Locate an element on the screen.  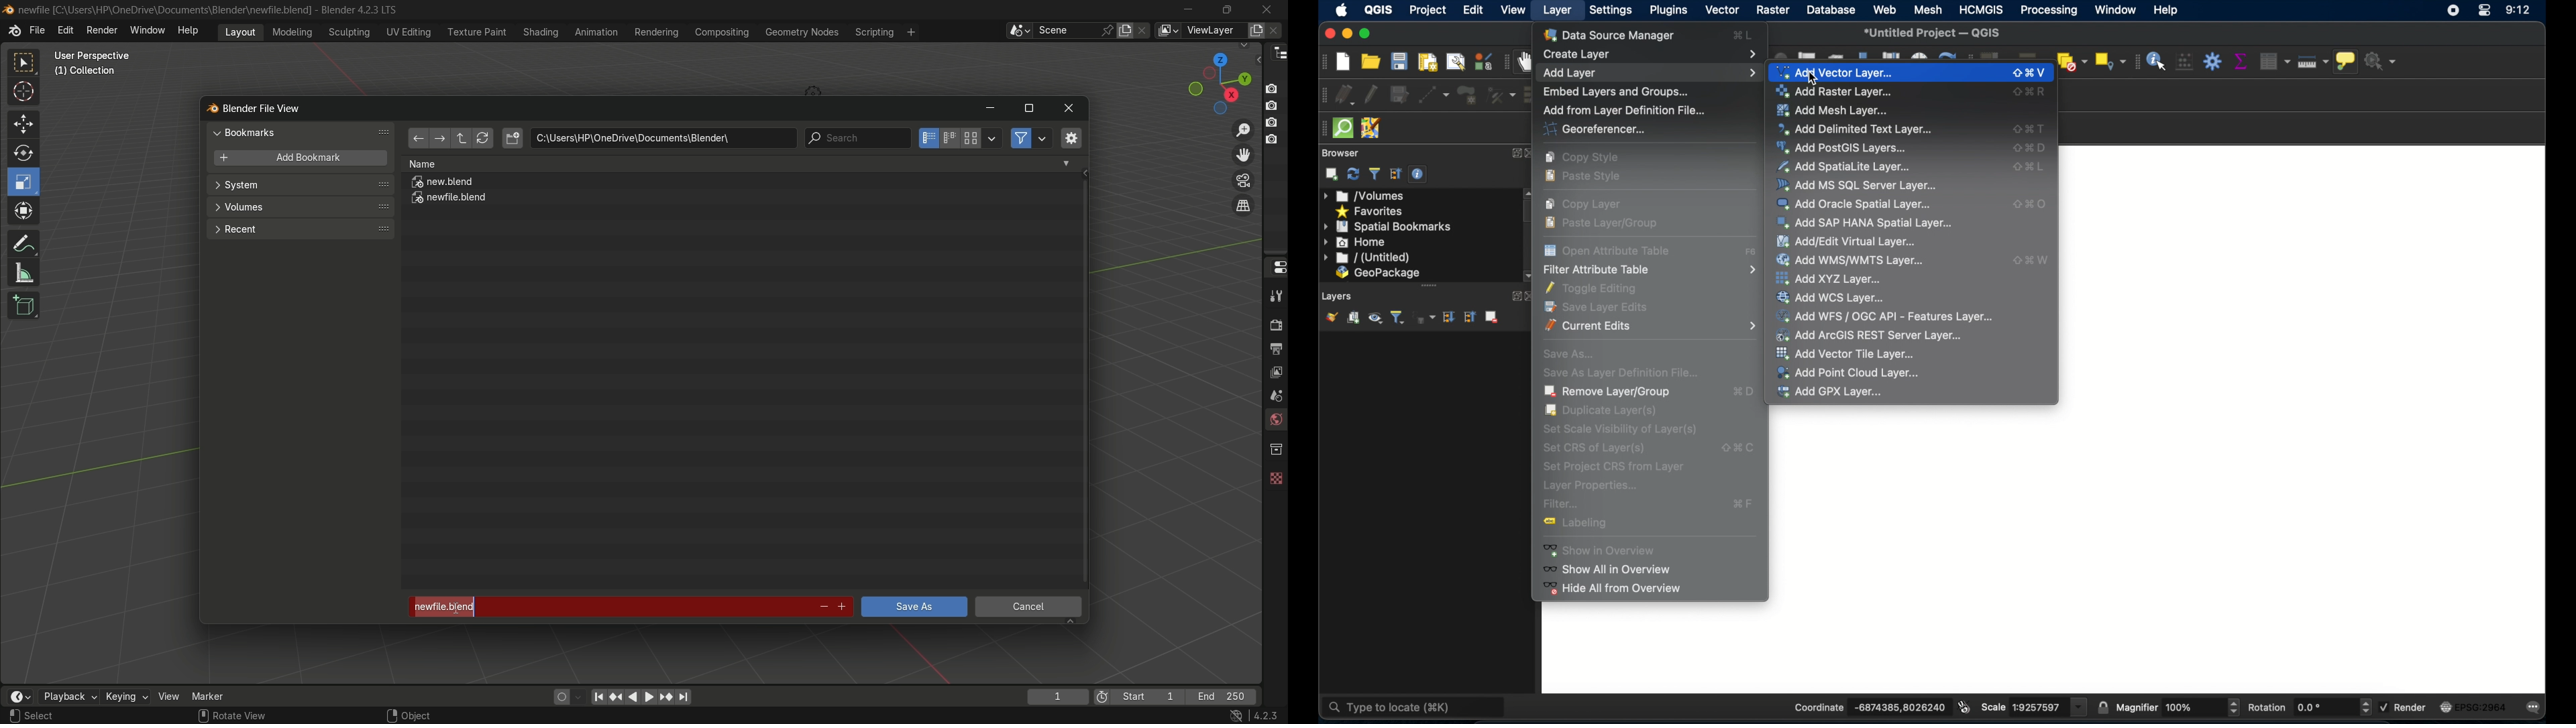
project toolbar is located at coordinates (1319, 63).